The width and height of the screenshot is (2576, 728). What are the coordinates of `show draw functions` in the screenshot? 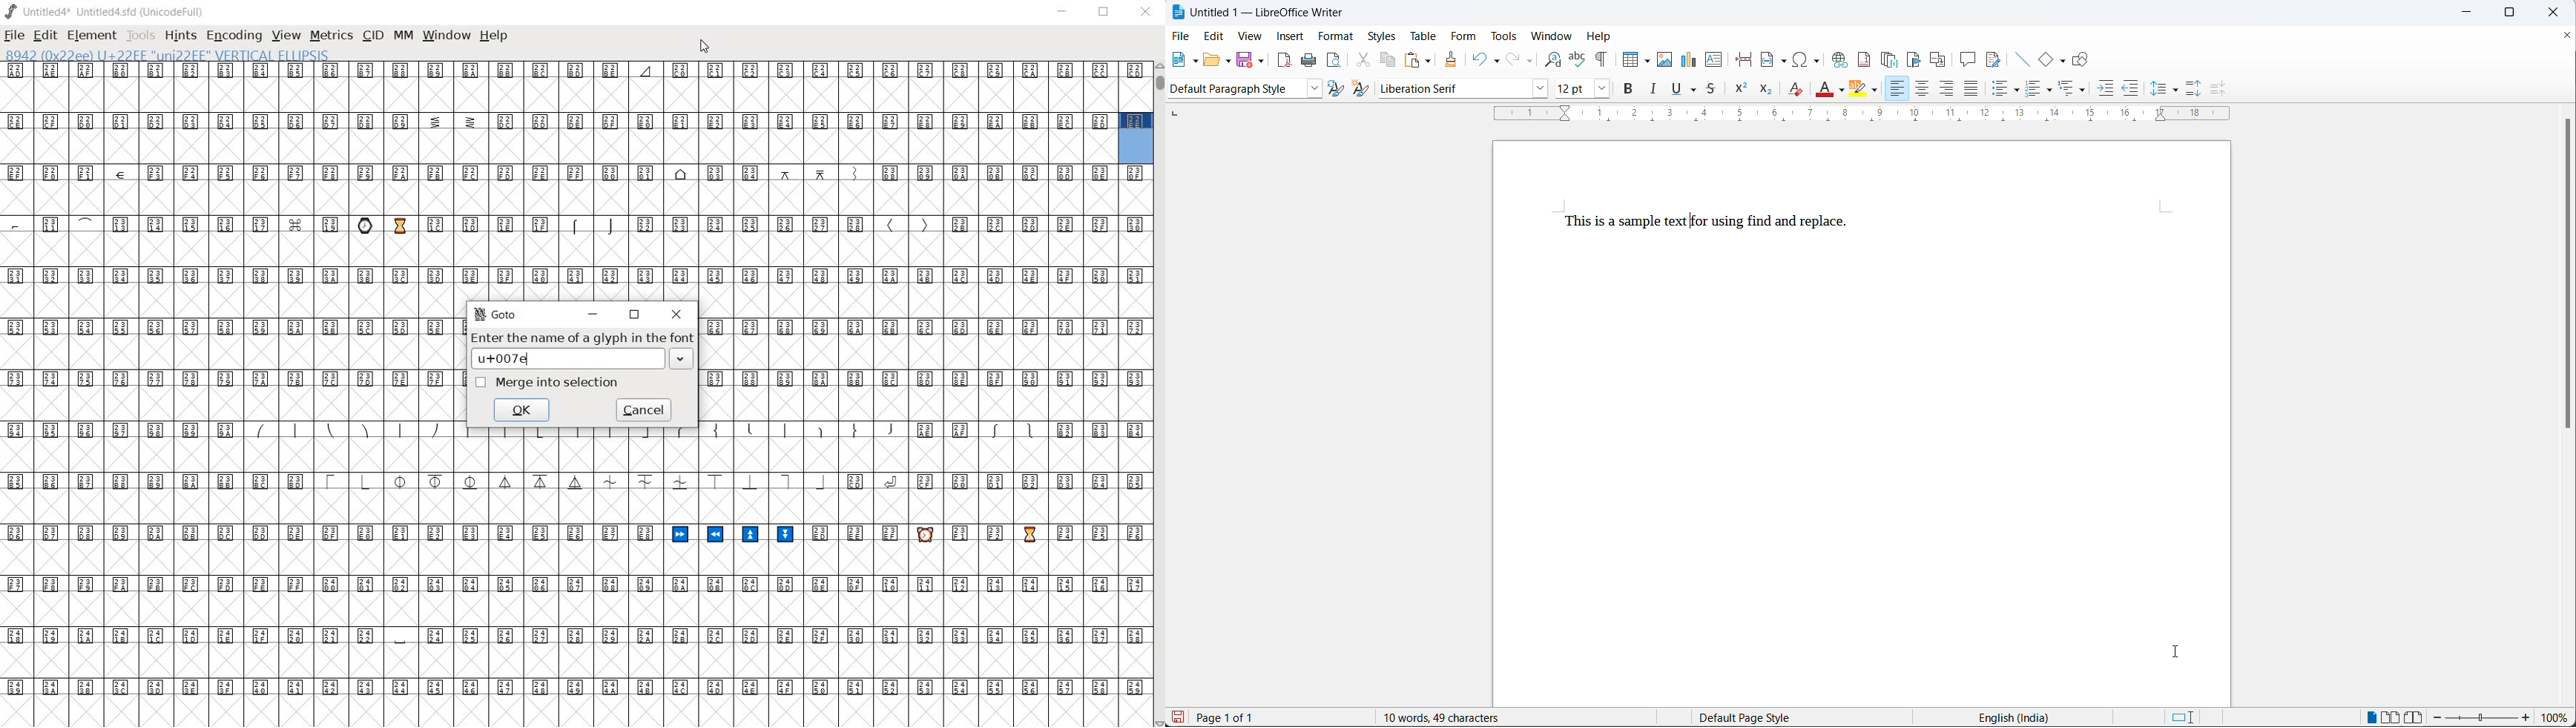 It's located at (2082, 59).